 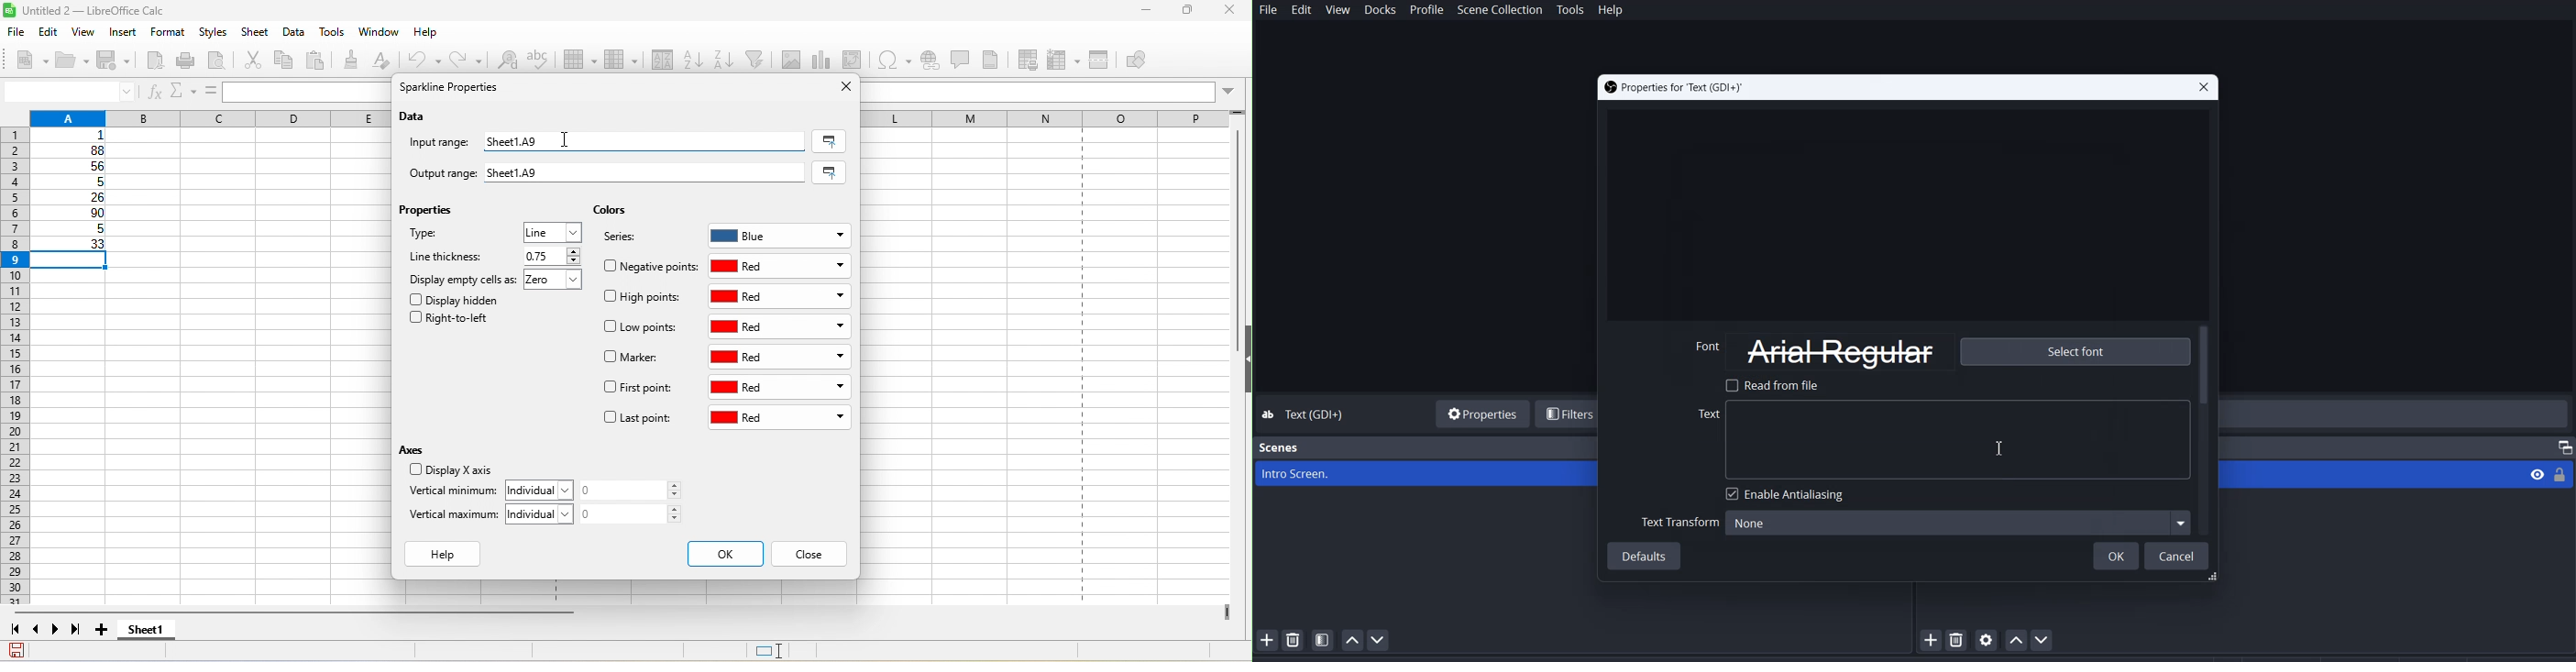 What do you see at coordinates (1426, 474) in the screenshot?
I see `Intro Screen` at bounding box center [1426, 474].